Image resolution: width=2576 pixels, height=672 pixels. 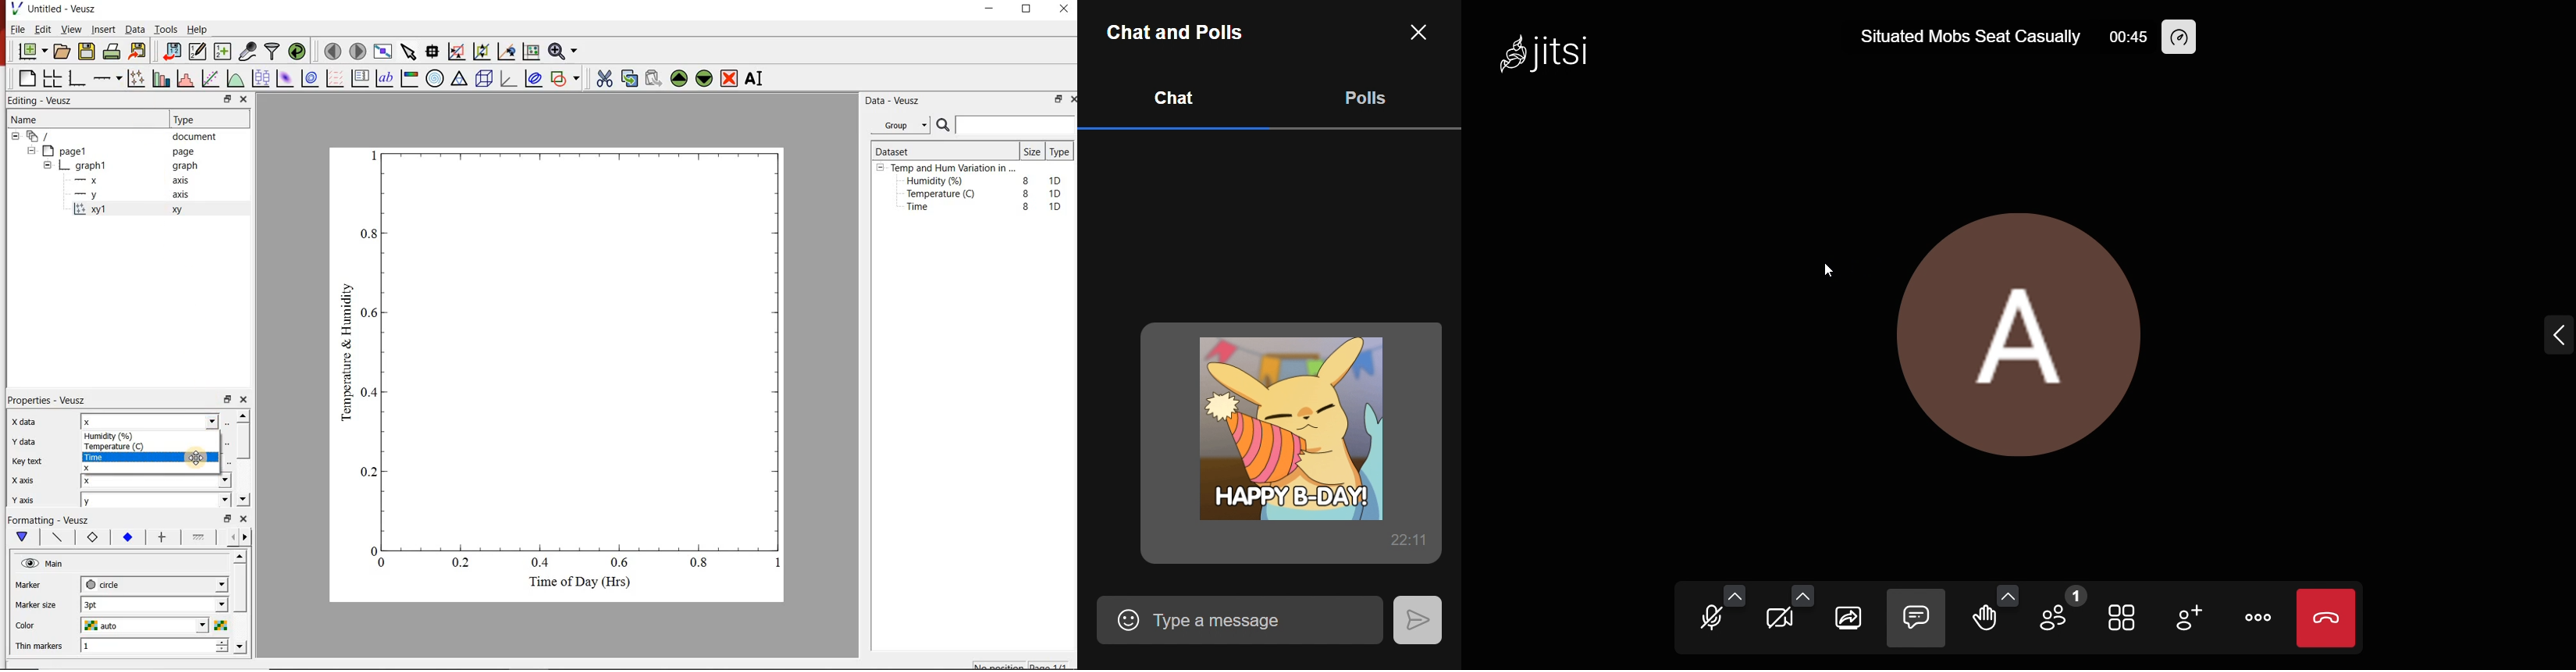 I want to click on audio setting, so click(x=1734, y=593).